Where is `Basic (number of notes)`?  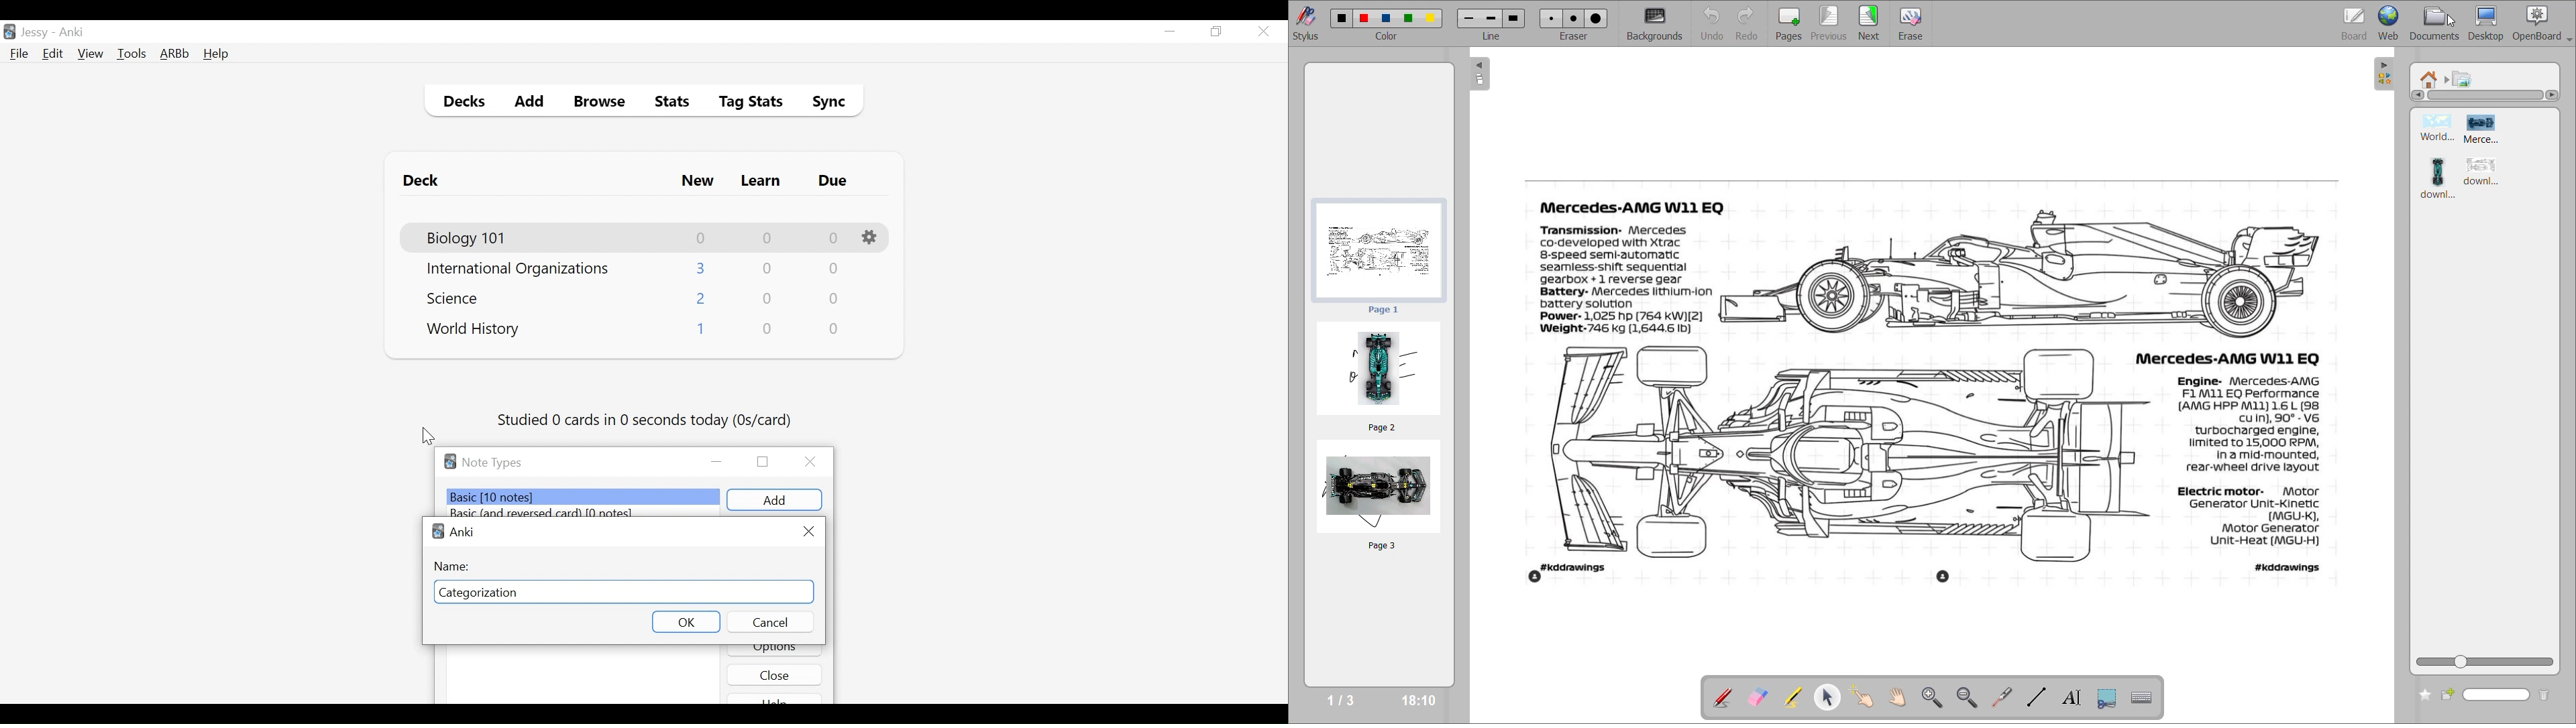 Basic (number of notes) is located at coordinates (584, 497).